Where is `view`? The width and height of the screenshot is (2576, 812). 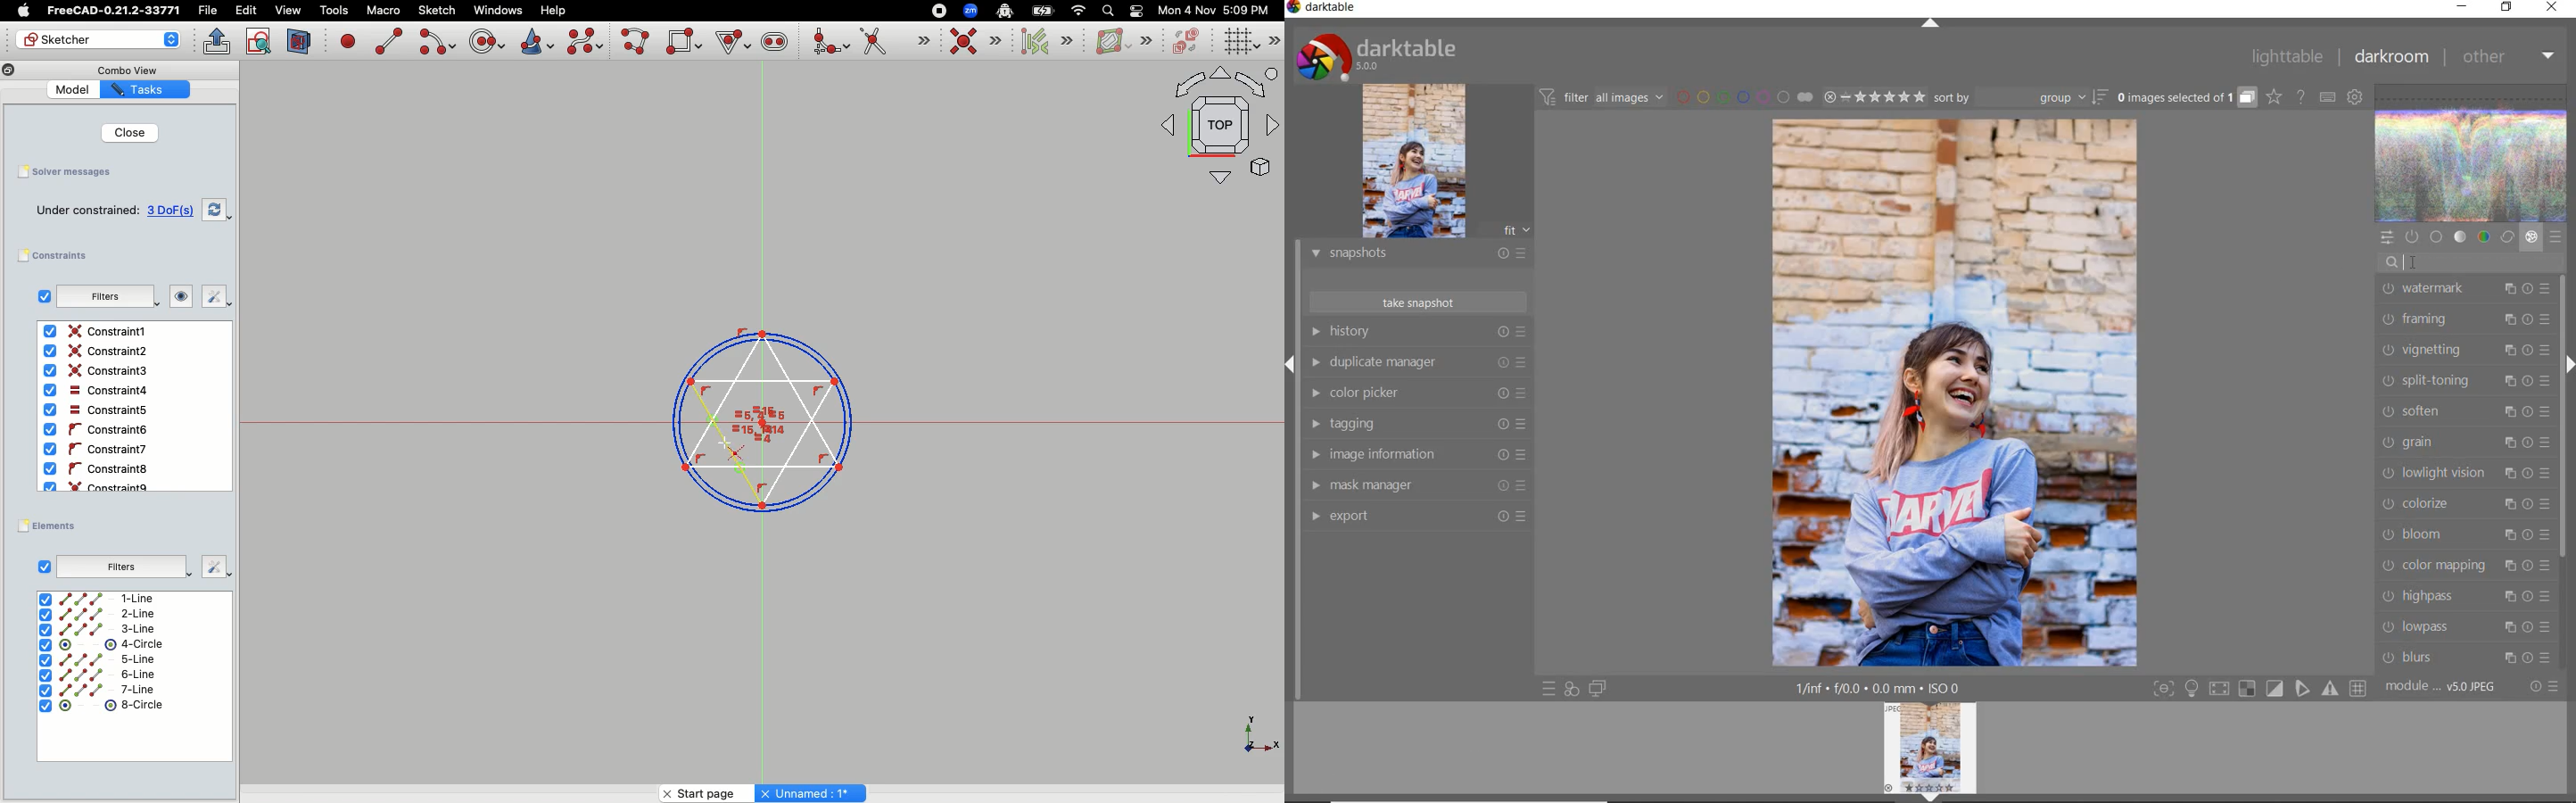
view is located at coordinates (288, 10).